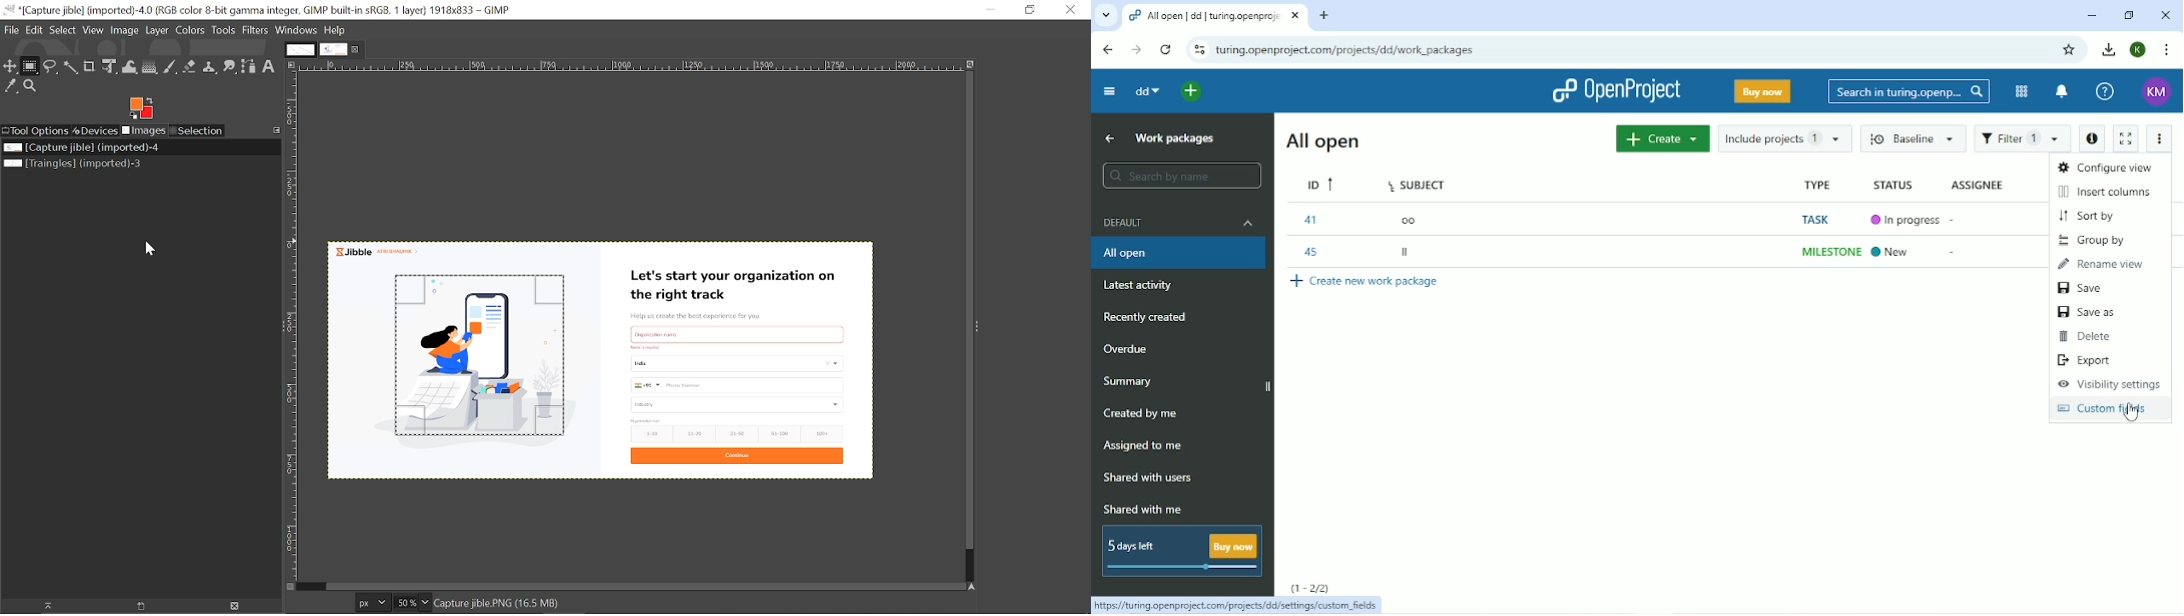 This screenshot has width=2184, height=616. What do you see at coordinates (1238, 605) in the screenshot?
I see `Link` at bounding box center [1238, 605].